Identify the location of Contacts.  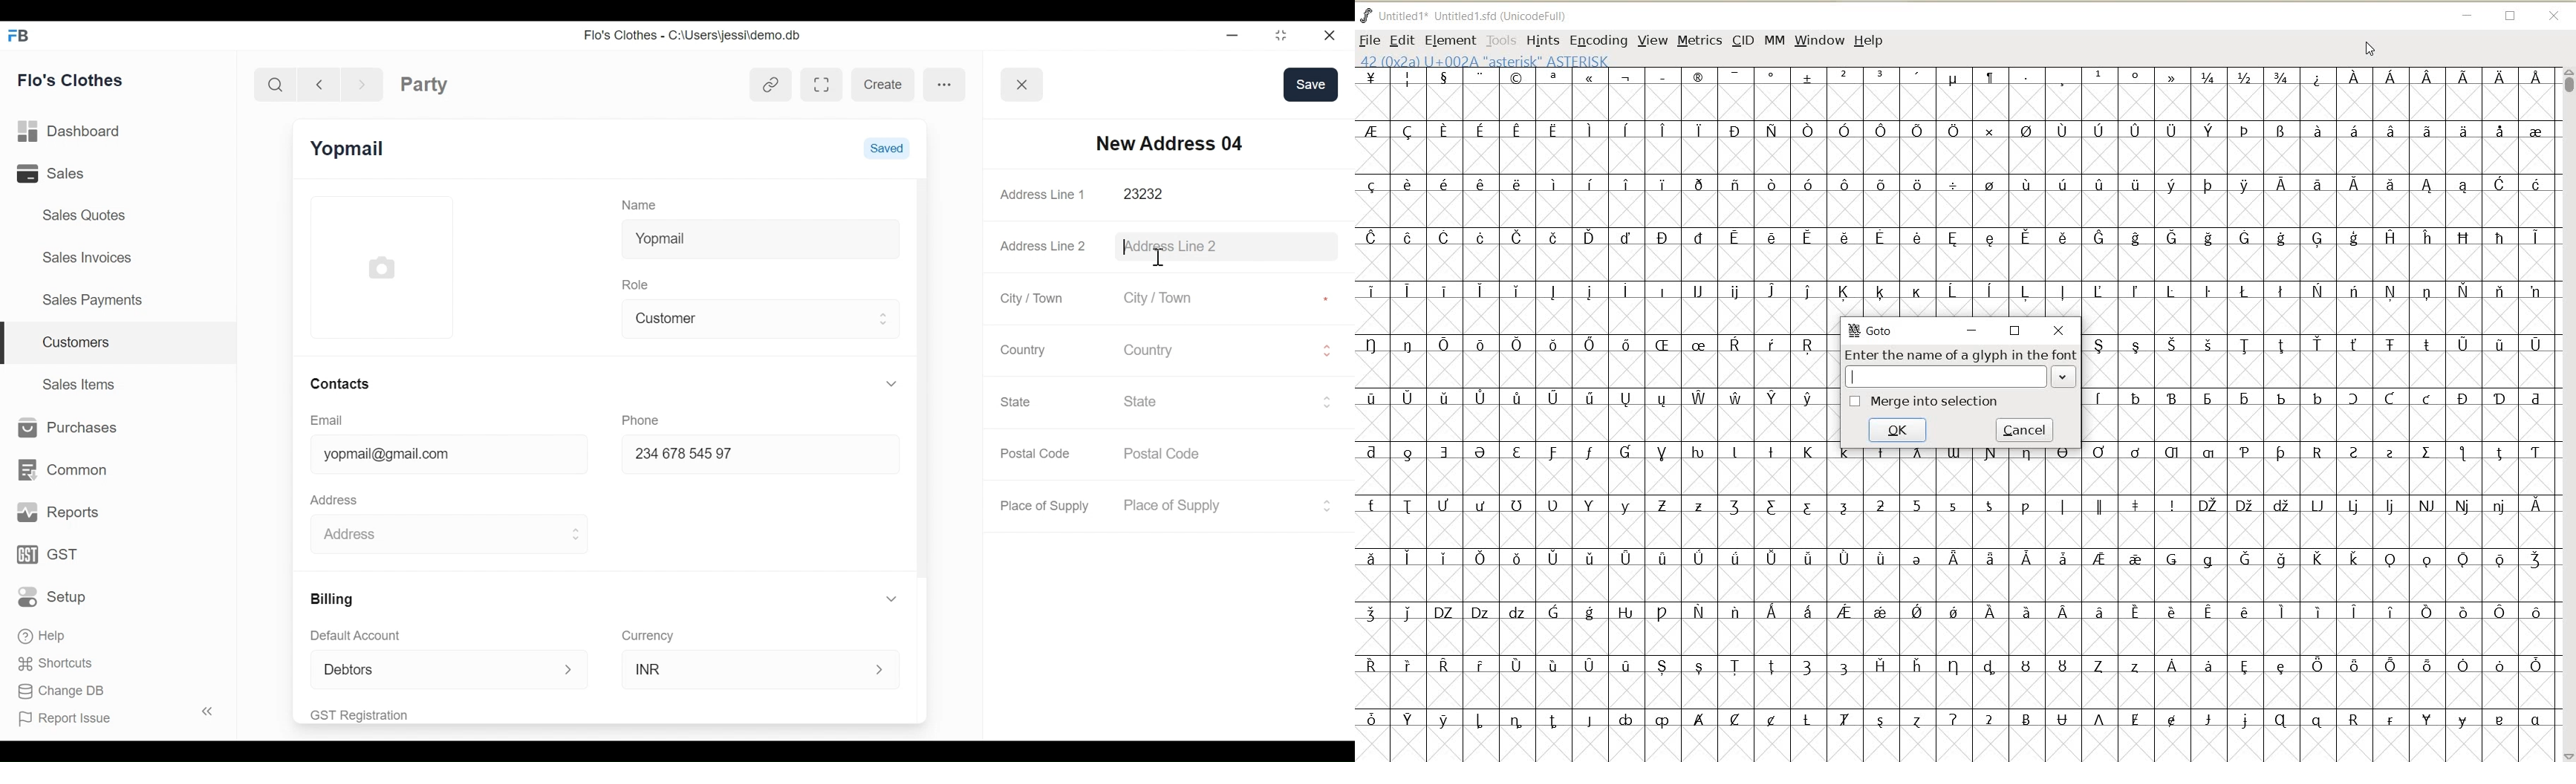
(339, 383).